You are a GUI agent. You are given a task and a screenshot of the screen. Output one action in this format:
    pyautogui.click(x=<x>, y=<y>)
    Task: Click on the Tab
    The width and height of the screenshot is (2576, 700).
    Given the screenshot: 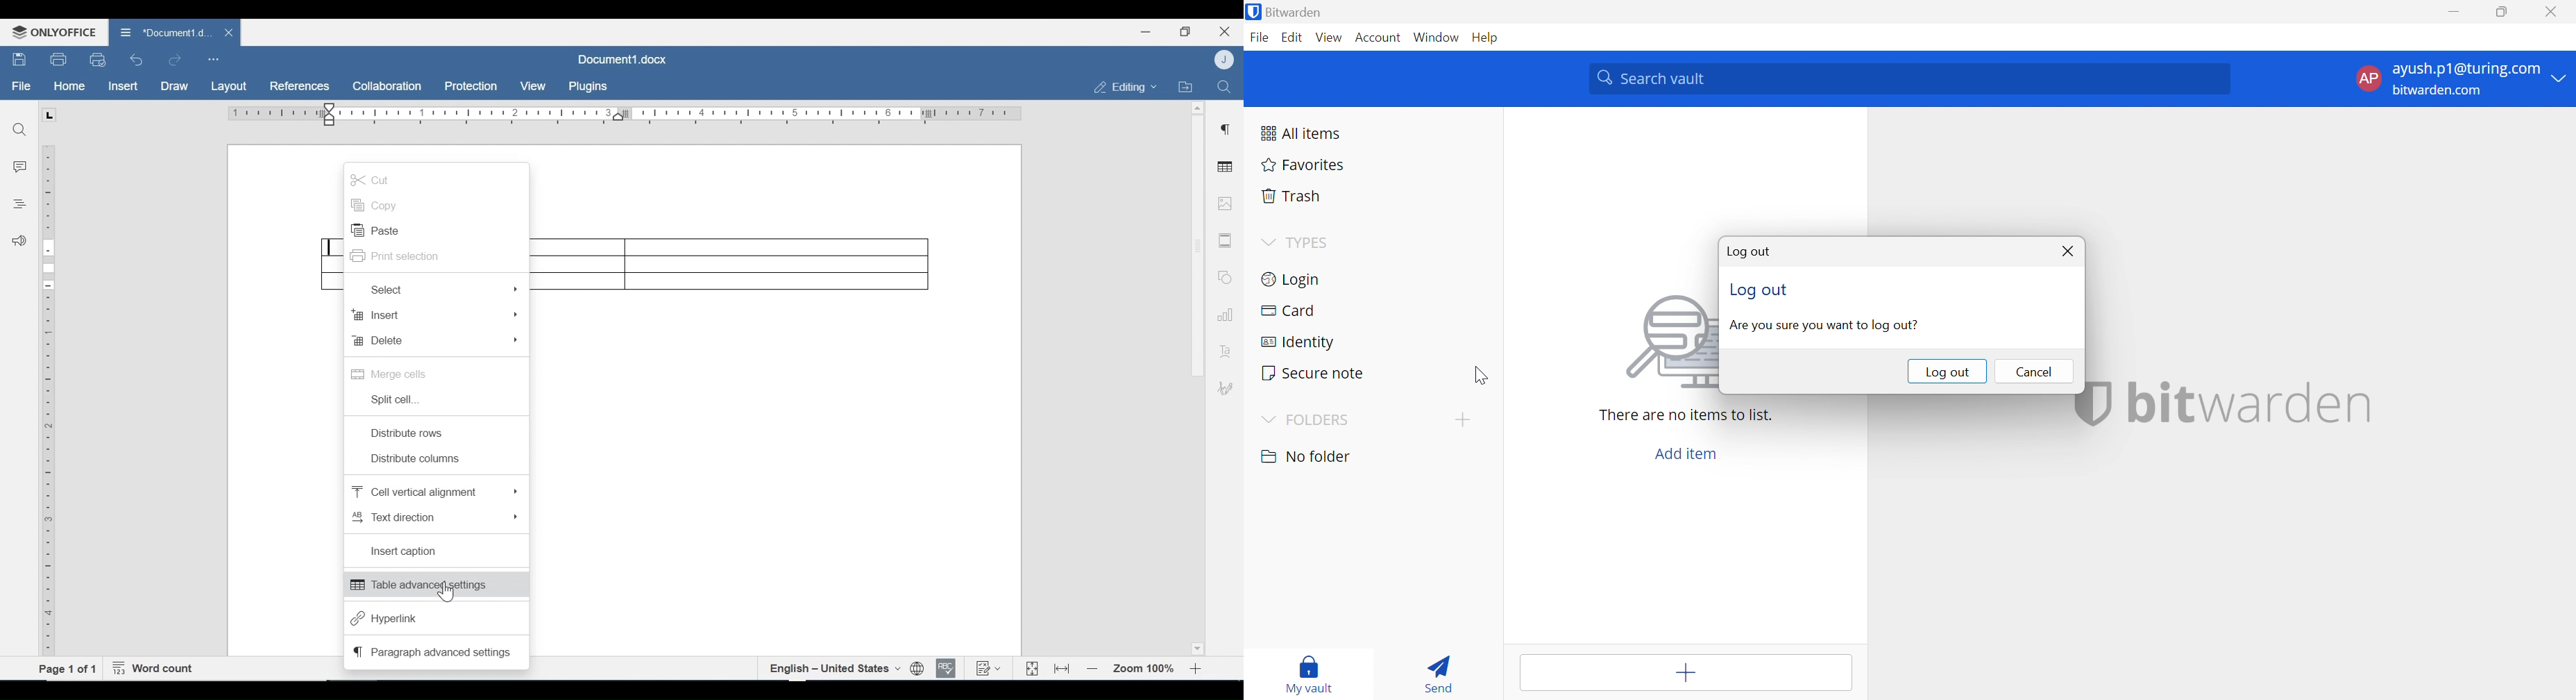 What is the action you would take?
    pyautogui.click(x=49, y=115)
    